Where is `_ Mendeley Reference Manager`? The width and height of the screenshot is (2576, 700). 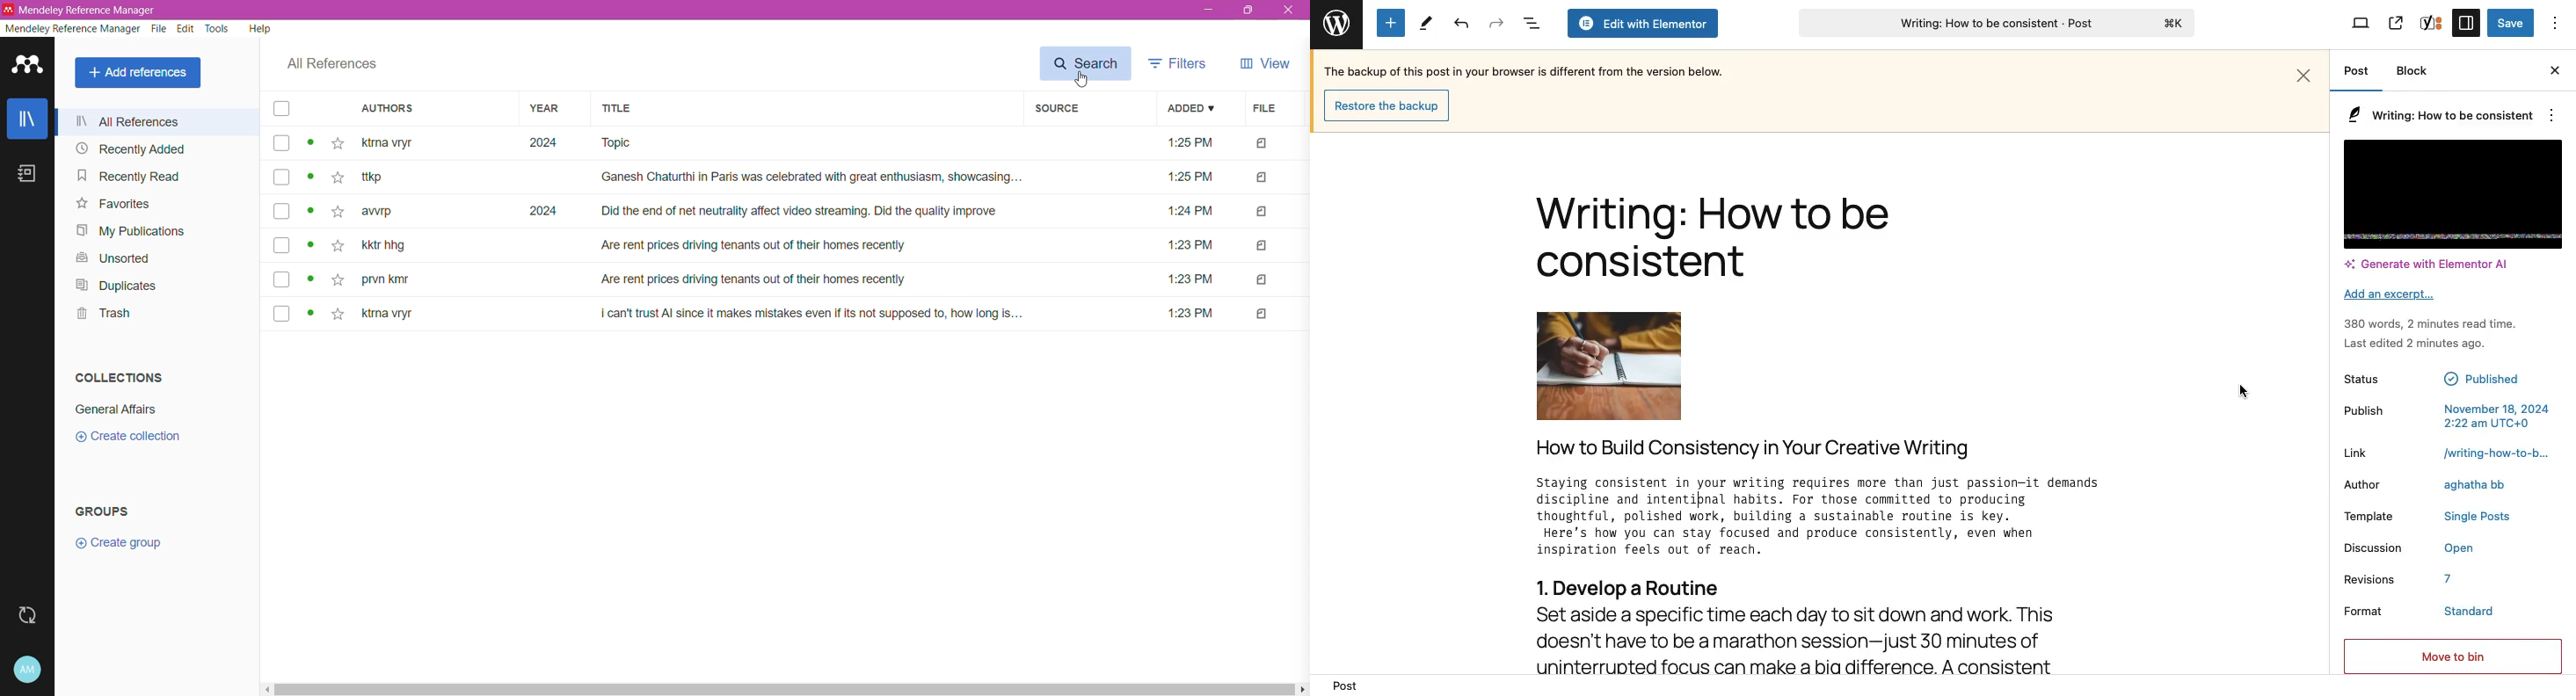
_ Mendeley Reference Manager is located at coordinates (83, 8).